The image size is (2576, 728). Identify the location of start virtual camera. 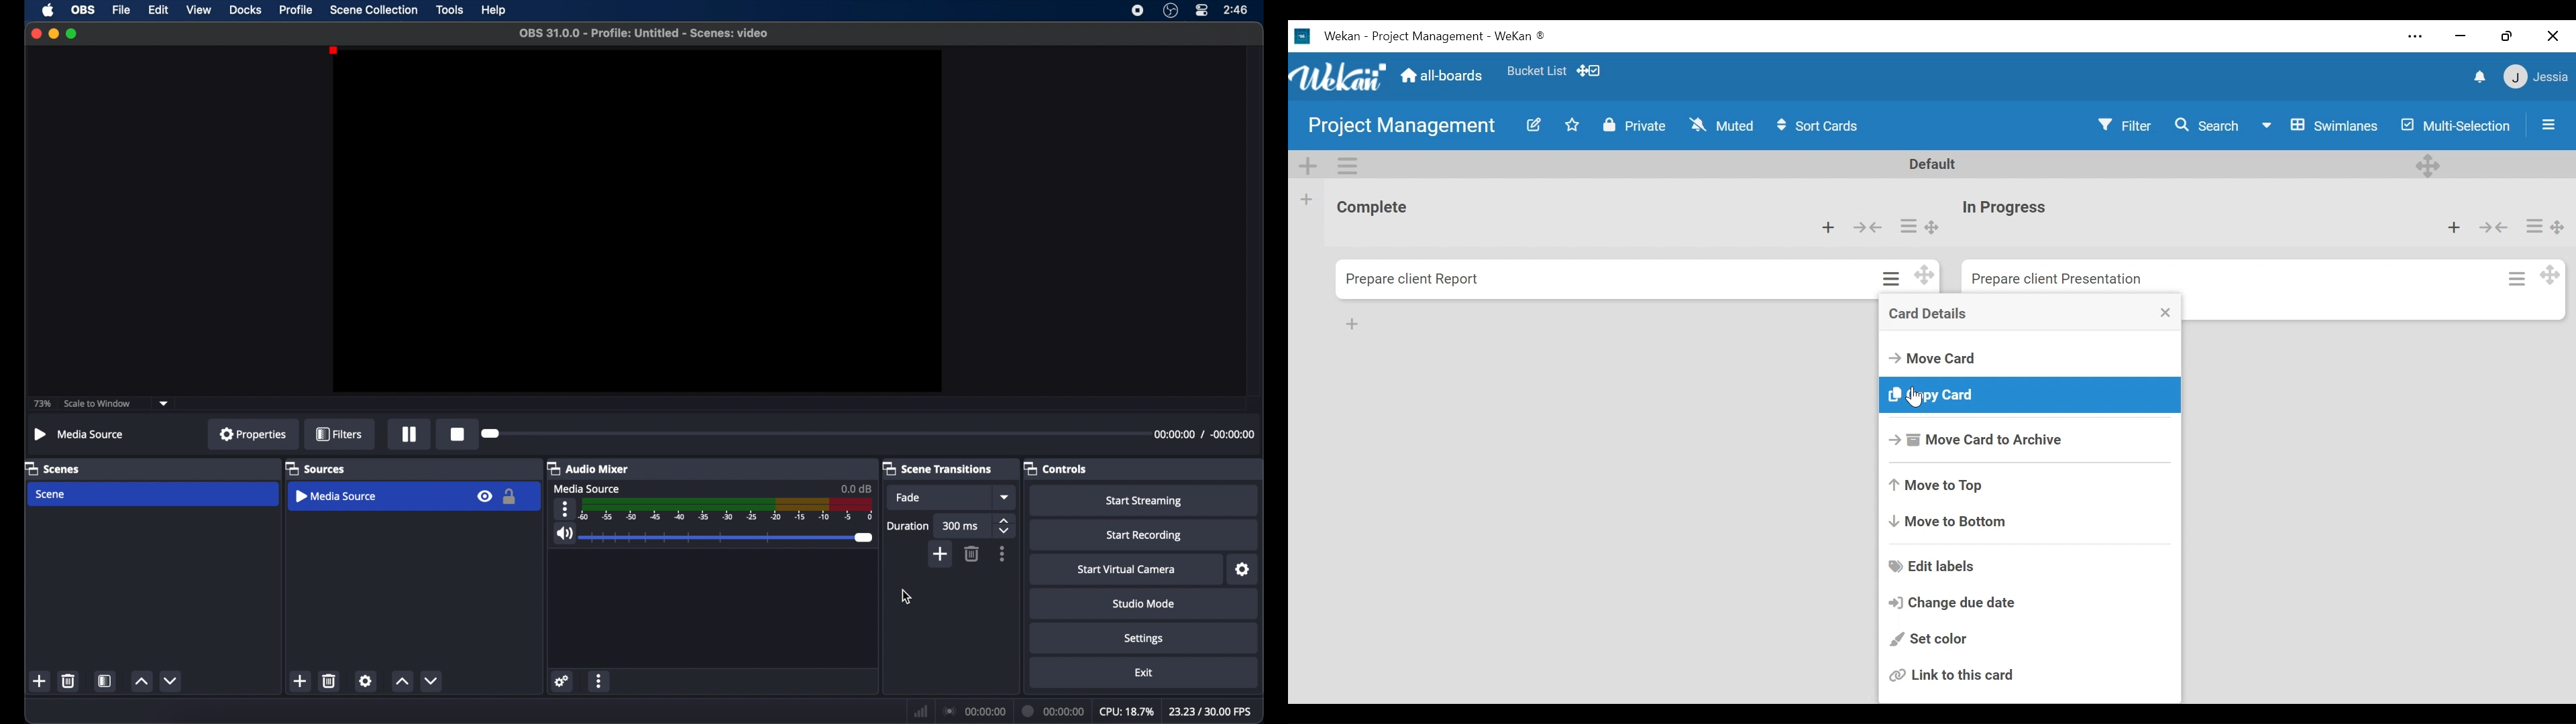
(1127, 570).